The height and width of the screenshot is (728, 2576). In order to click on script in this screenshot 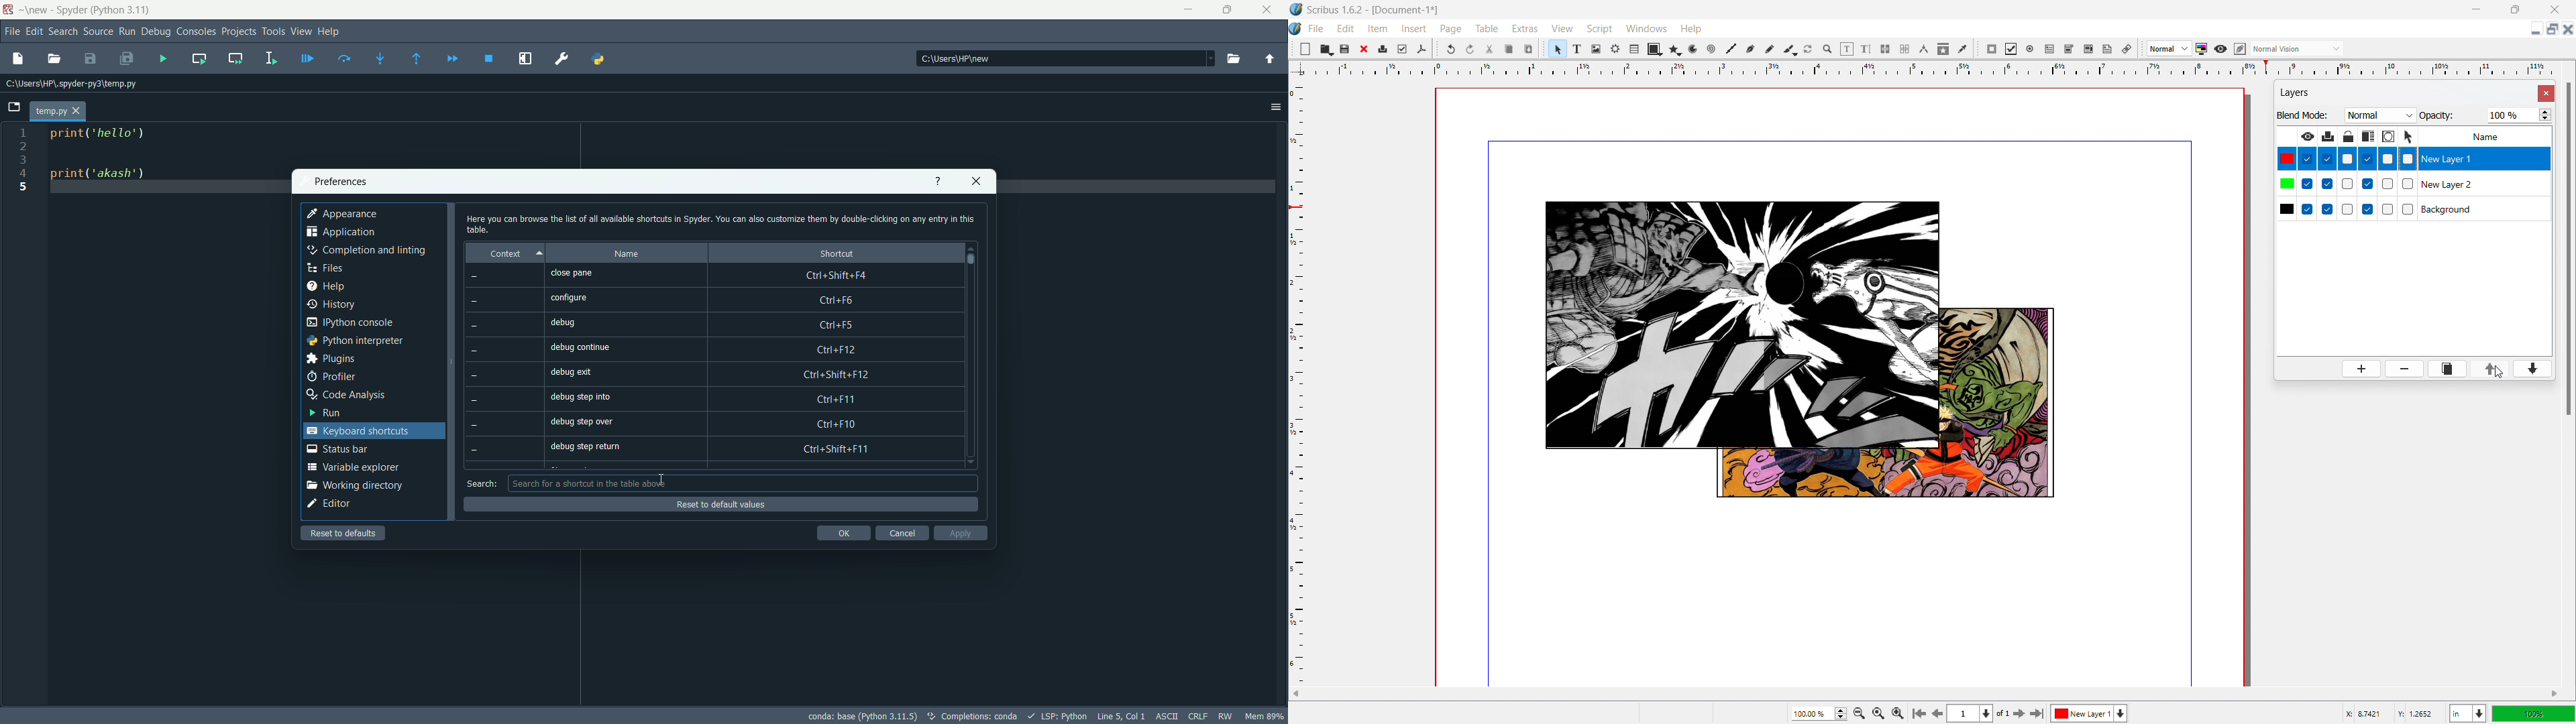, I will do `click(1599, 29)`.